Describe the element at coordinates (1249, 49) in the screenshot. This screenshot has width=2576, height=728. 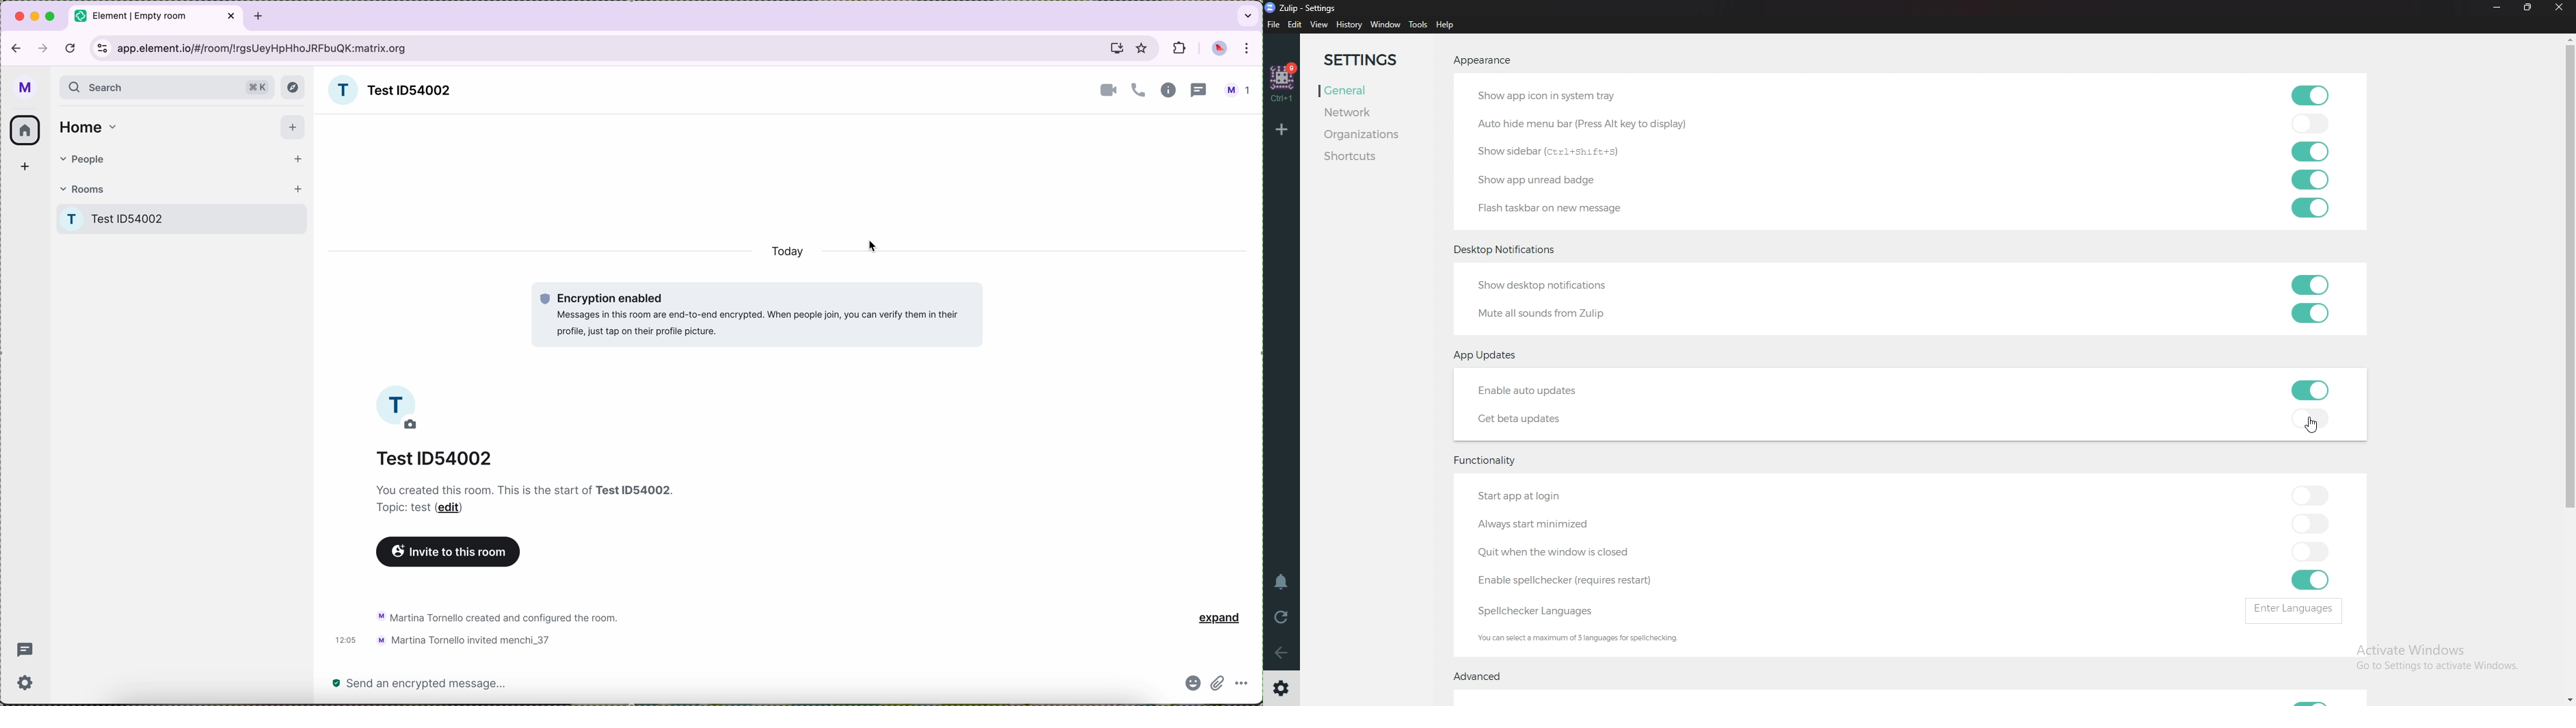
I see `customize and control Google Chrome` at that location.